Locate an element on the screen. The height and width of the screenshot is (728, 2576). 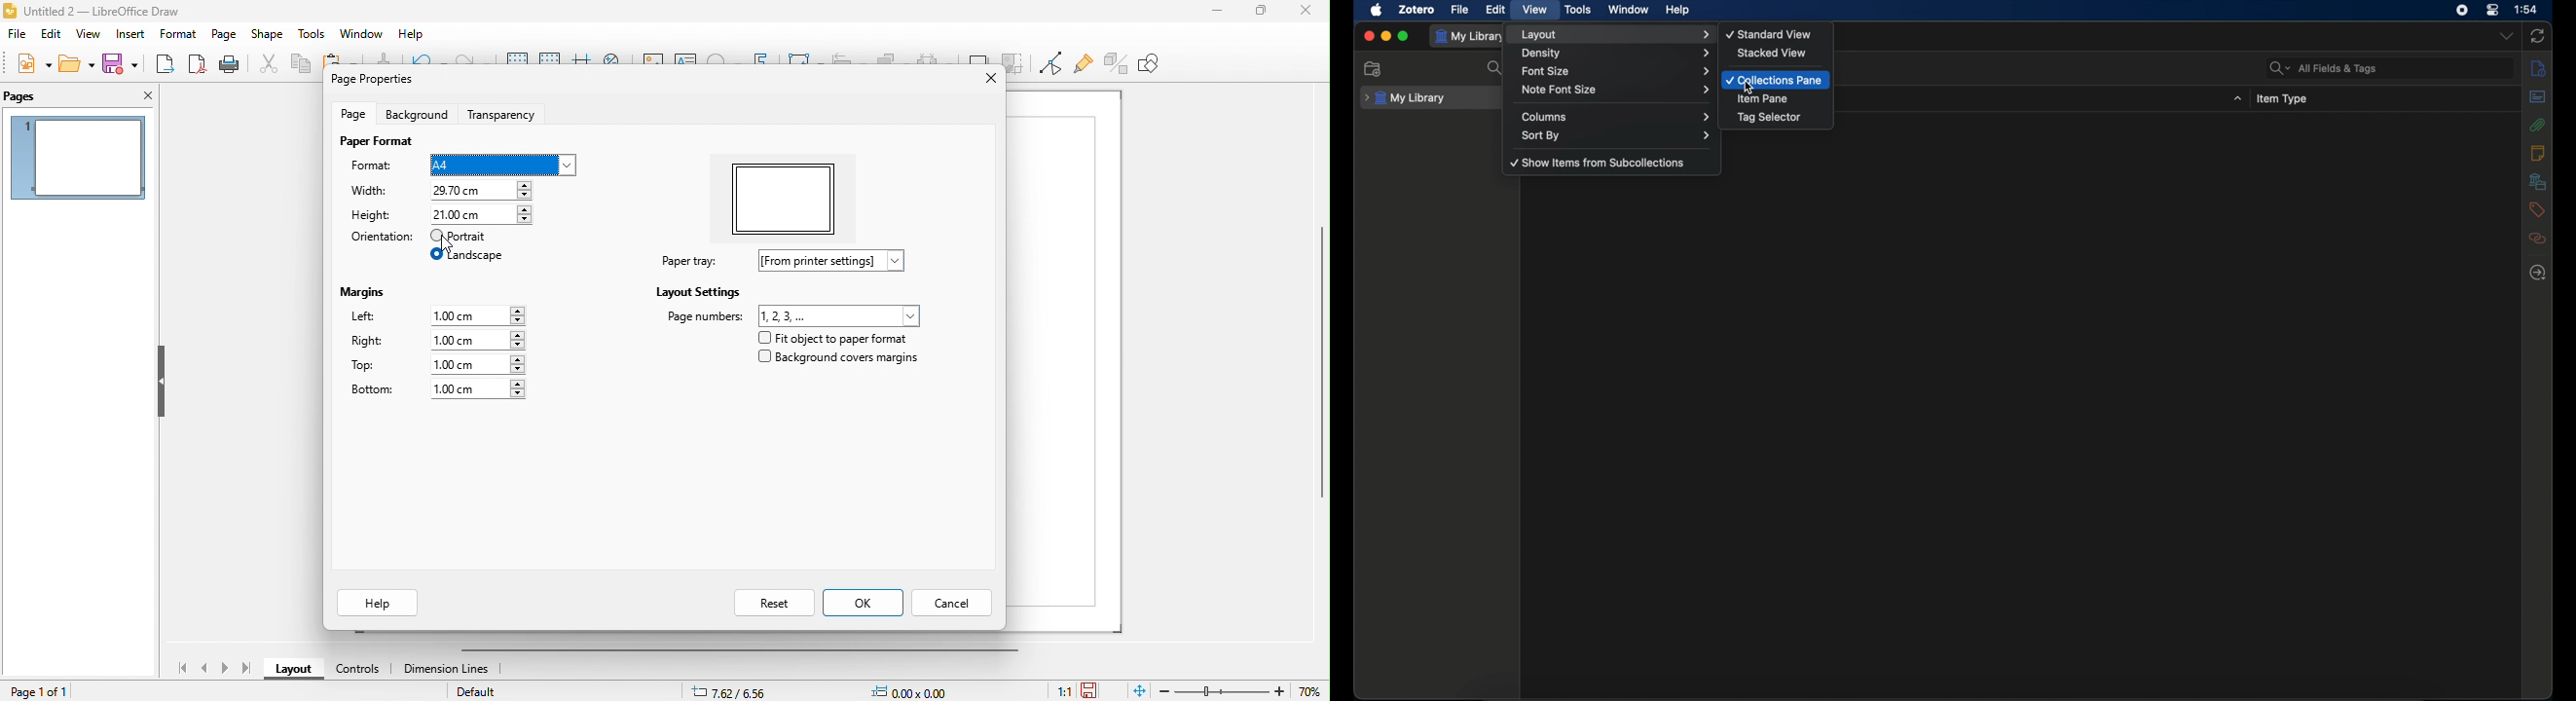
item type is located at coordinates (2284, 99).